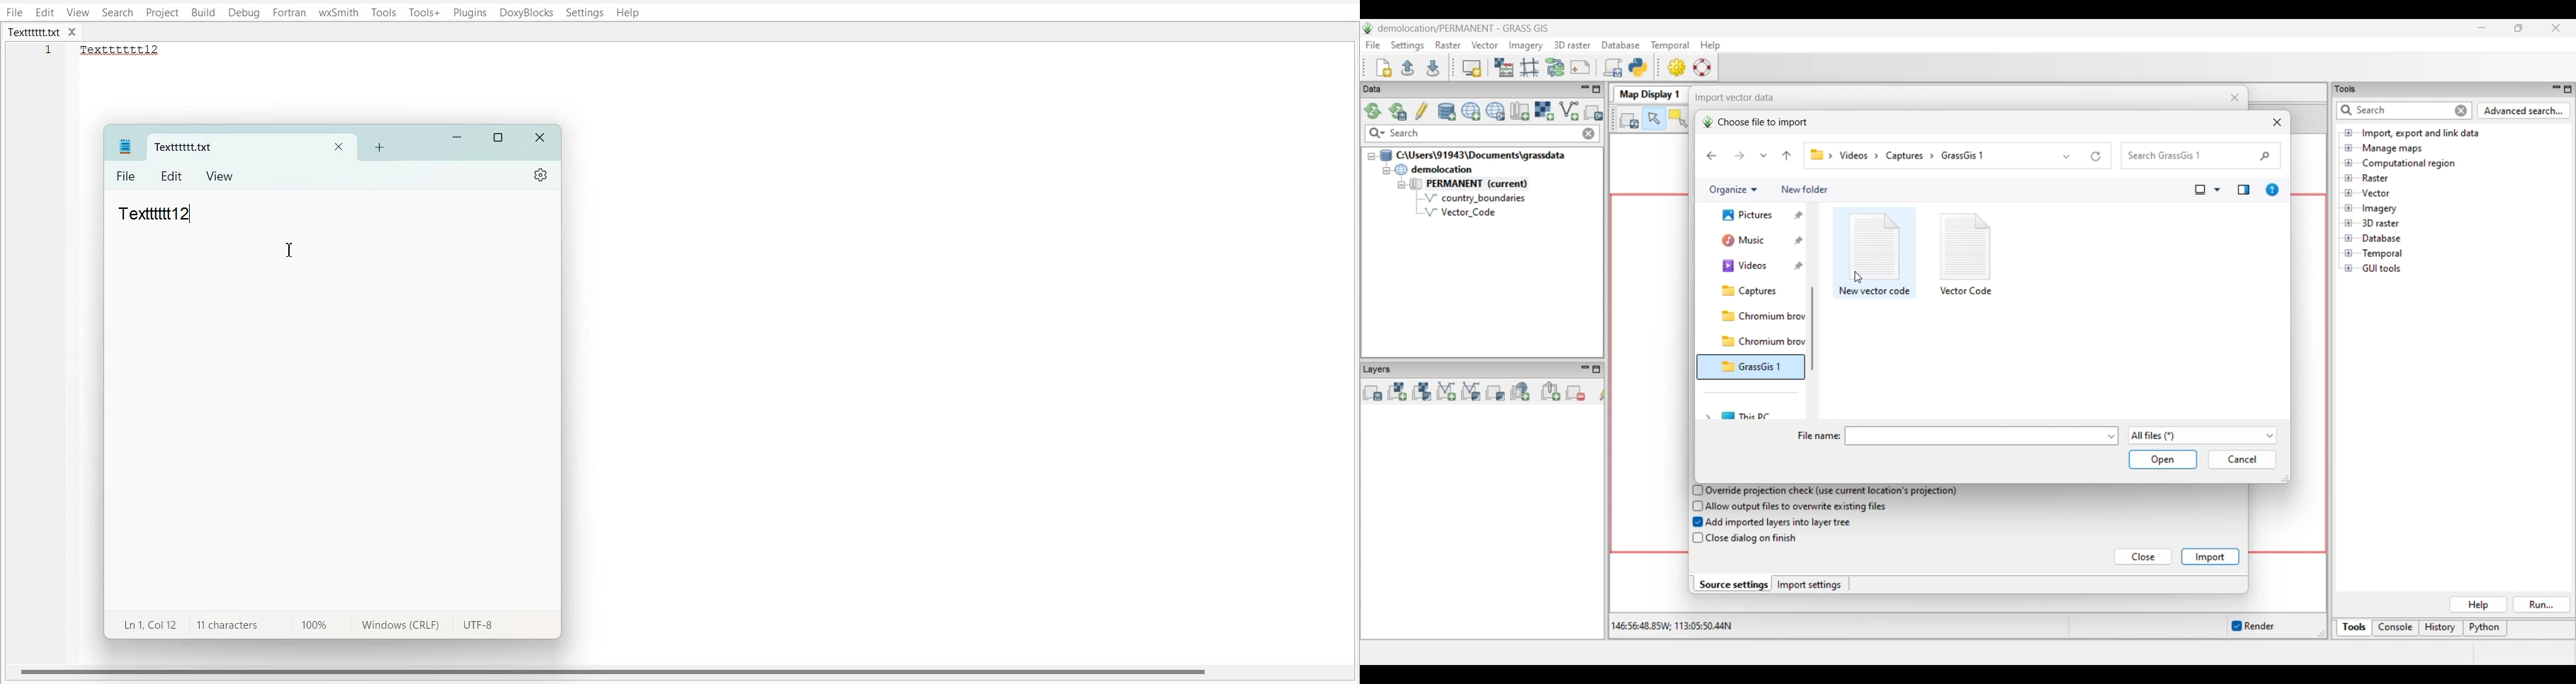 Image resolution: width=2576 pixels, height=700 pixels. I want to click on File, so click(127, 177).